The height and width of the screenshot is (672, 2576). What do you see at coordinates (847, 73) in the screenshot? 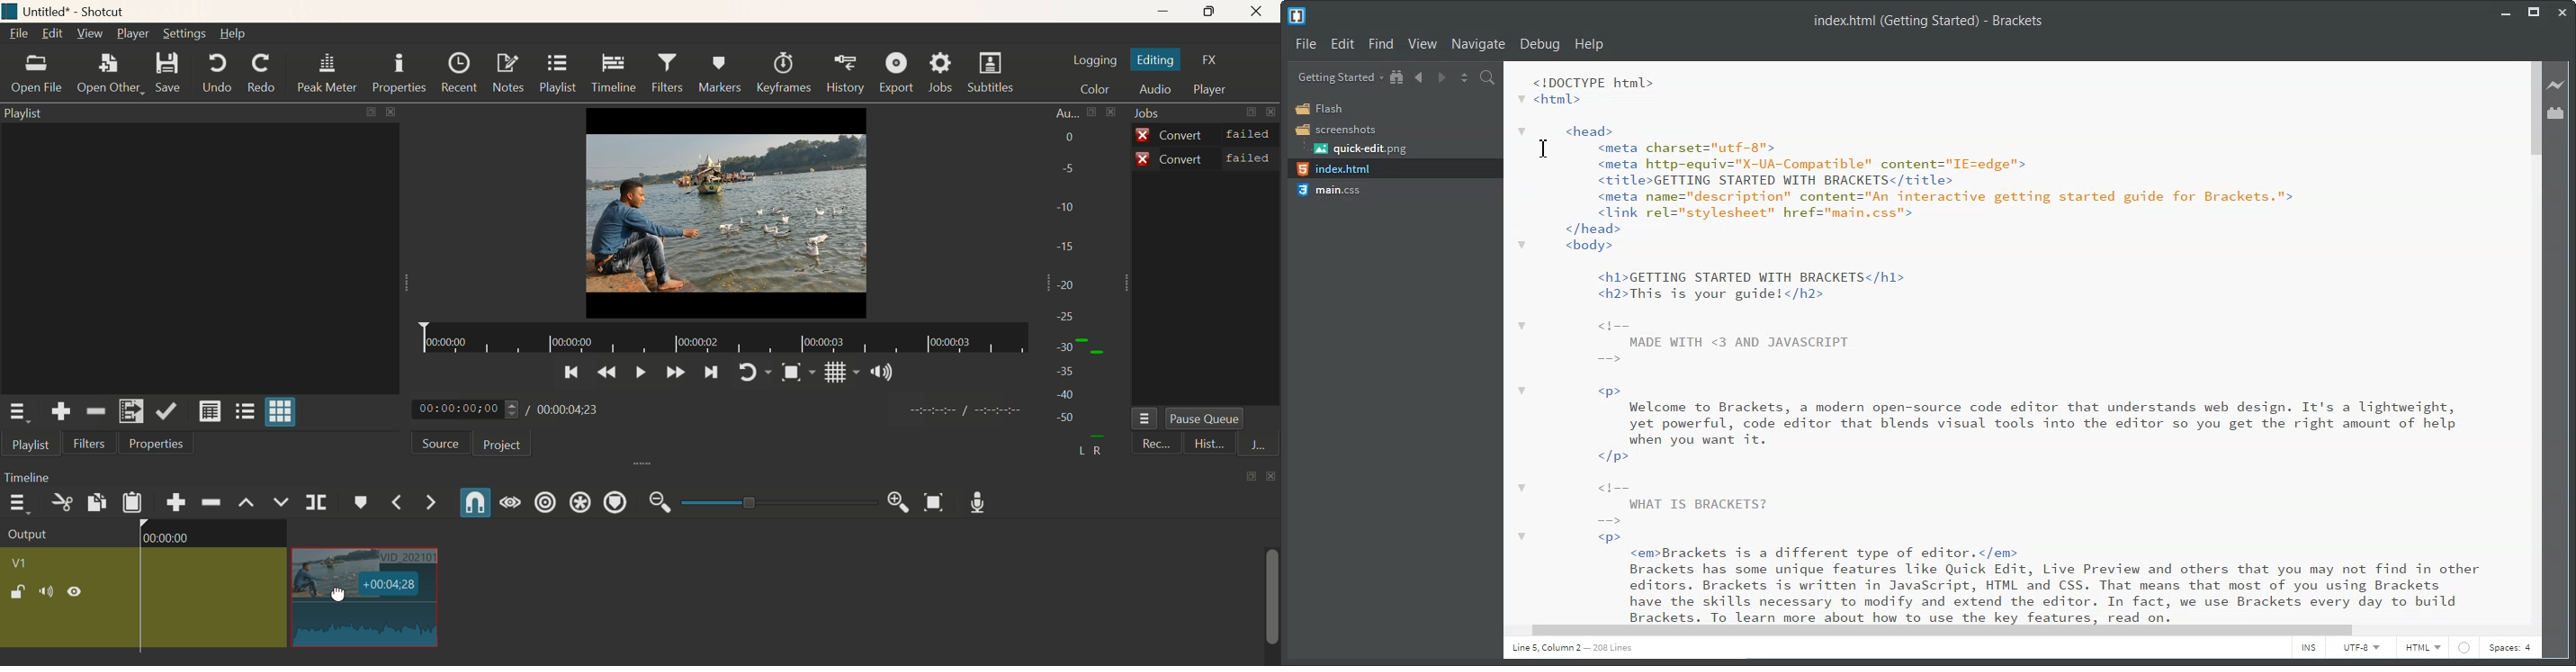
I see `History` at bounding box center [847, 73].